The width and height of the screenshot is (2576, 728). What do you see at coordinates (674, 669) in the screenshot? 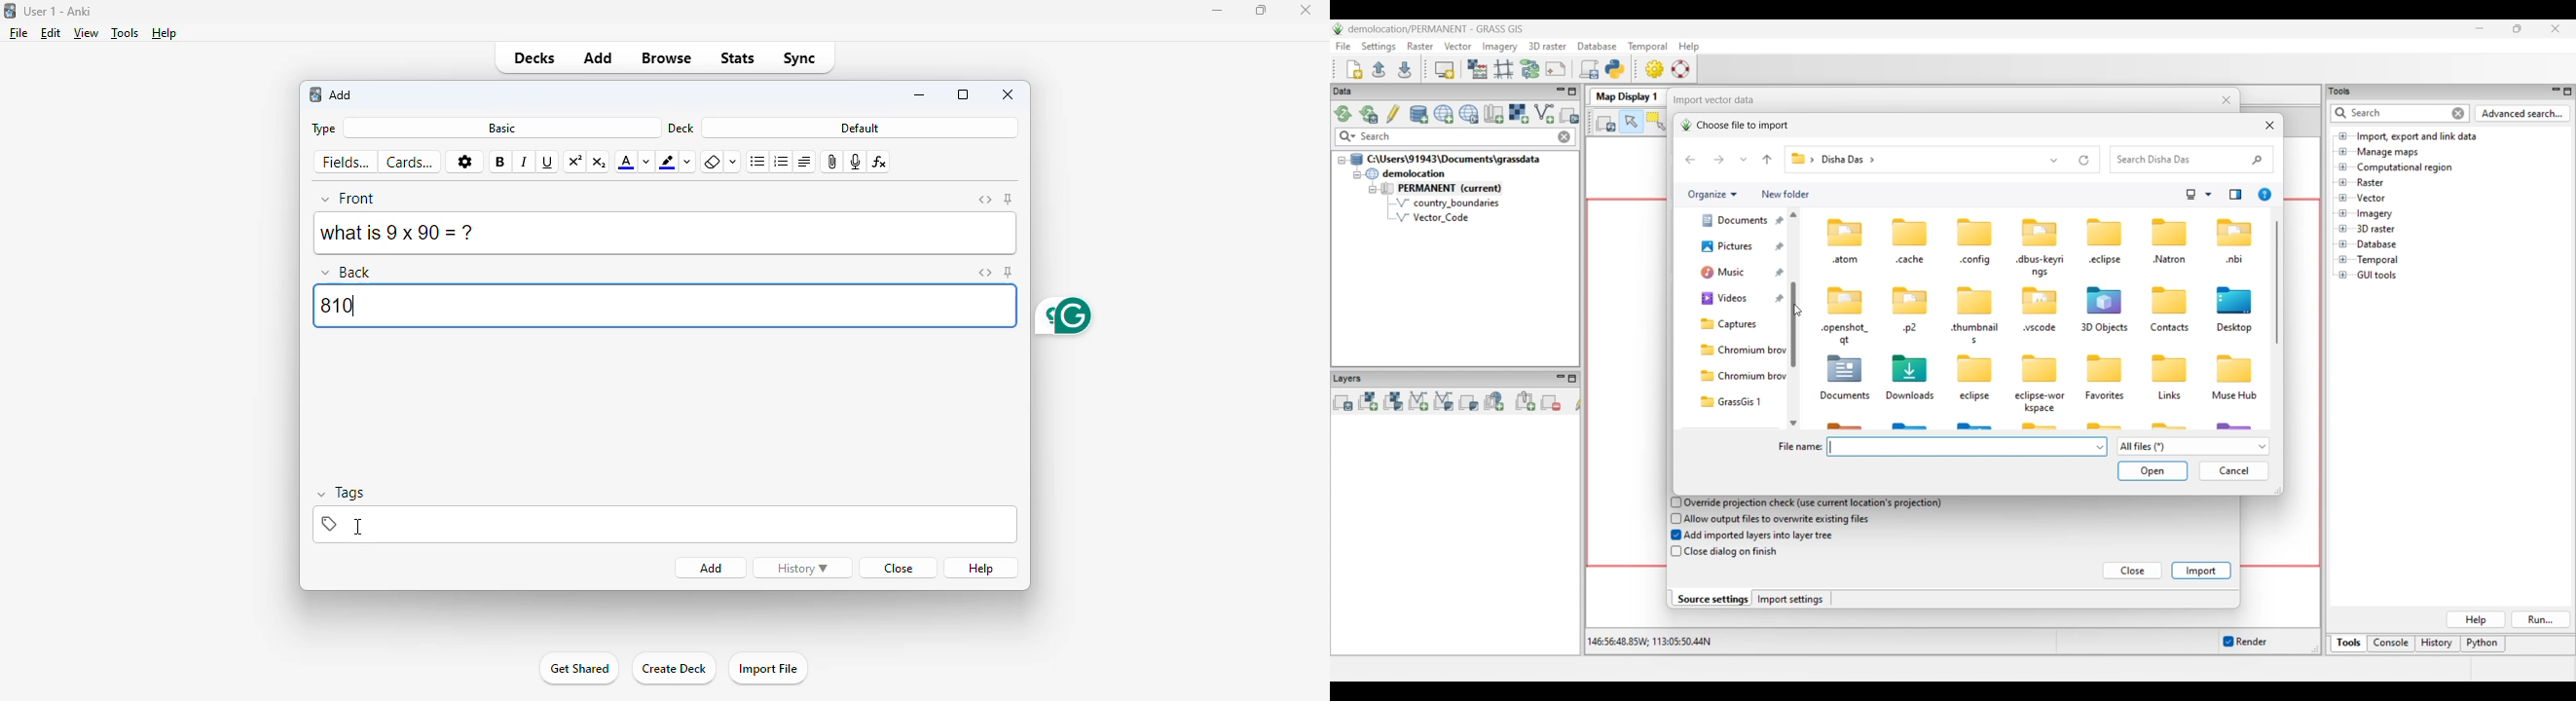
I see `create deck` at bounding box center [674, 669].